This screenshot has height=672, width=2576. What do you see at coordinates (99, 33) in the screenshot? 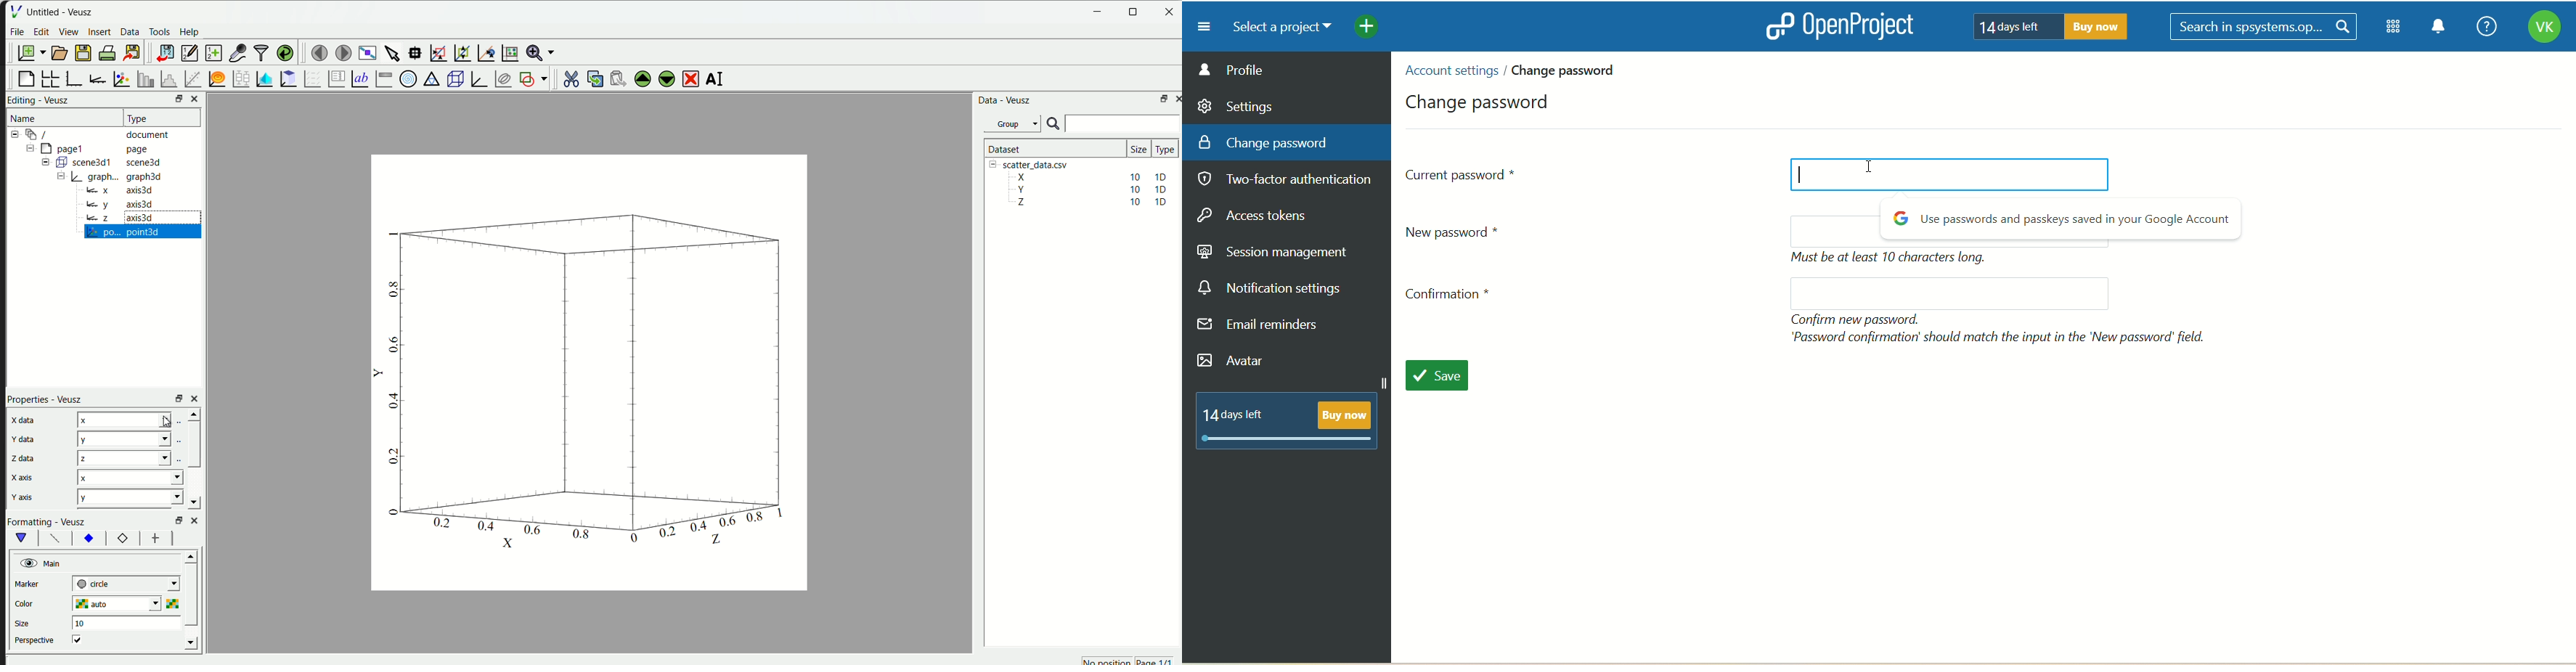
I see `insert` at bounding box center [99, 33].